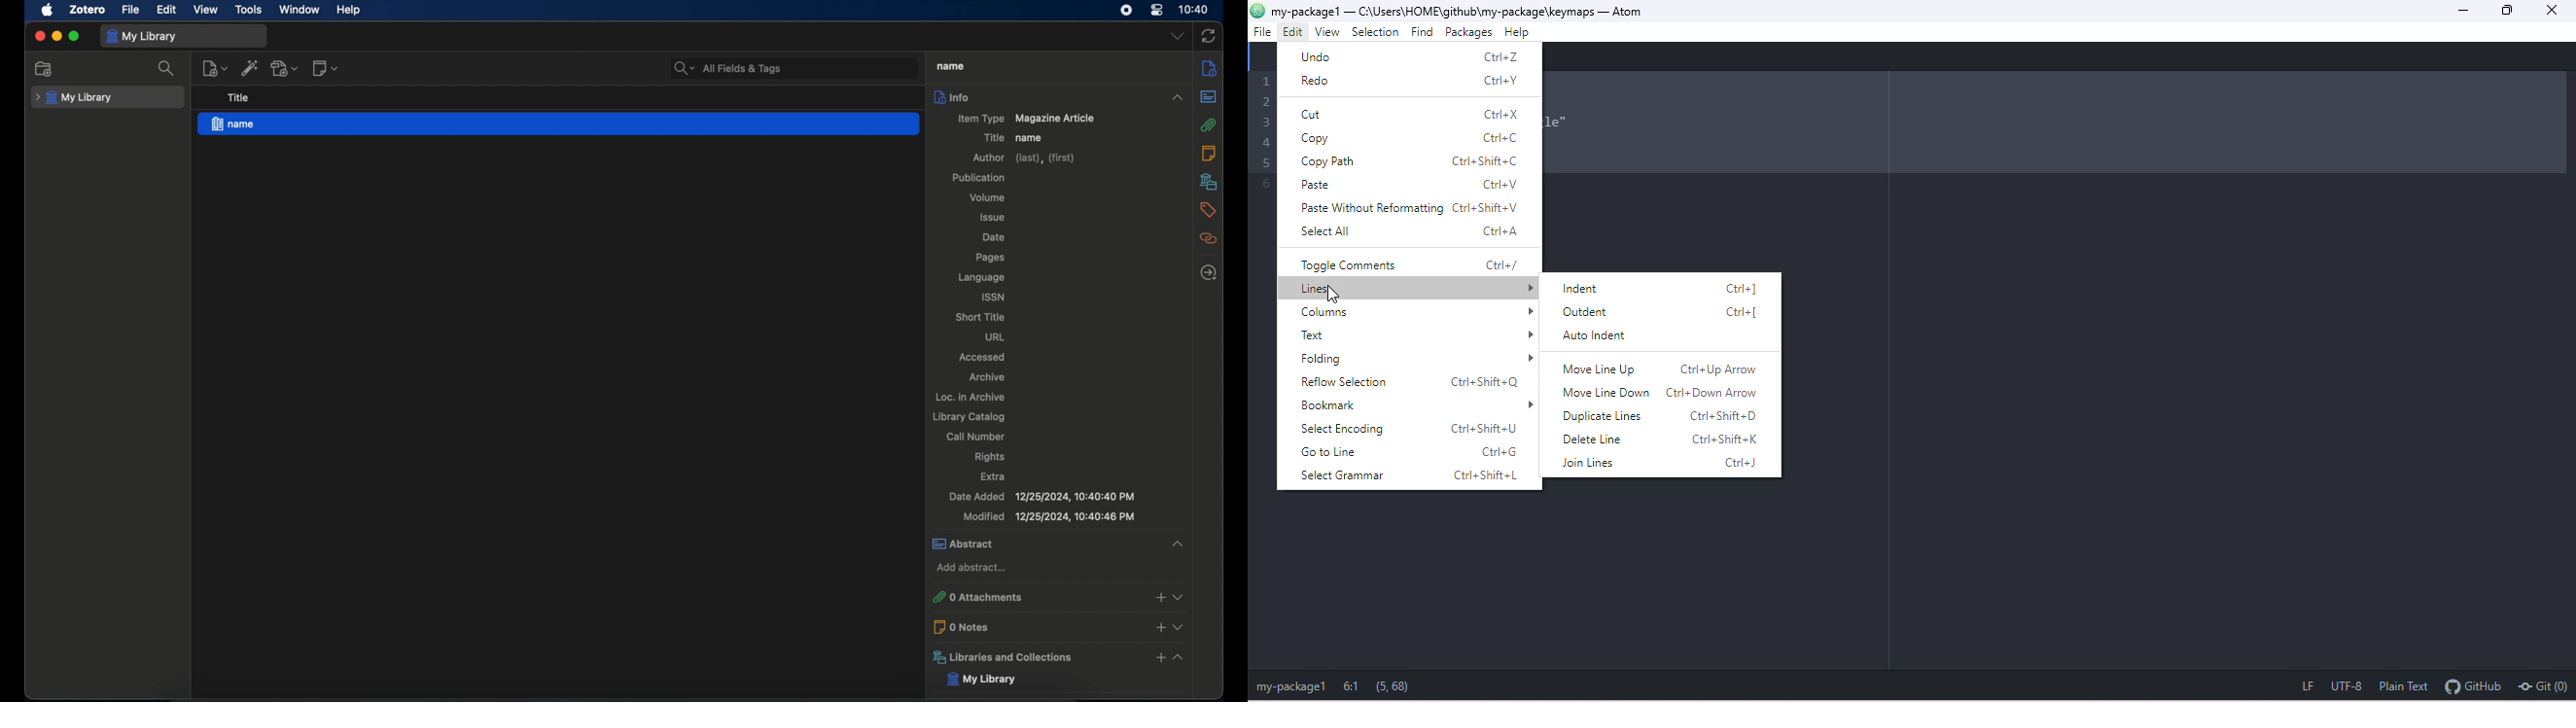 The image size is (2576, 728). What do you see at coordinates (987, 198) in the screenshot?
I see `volume` at bounding box center [987, 198].